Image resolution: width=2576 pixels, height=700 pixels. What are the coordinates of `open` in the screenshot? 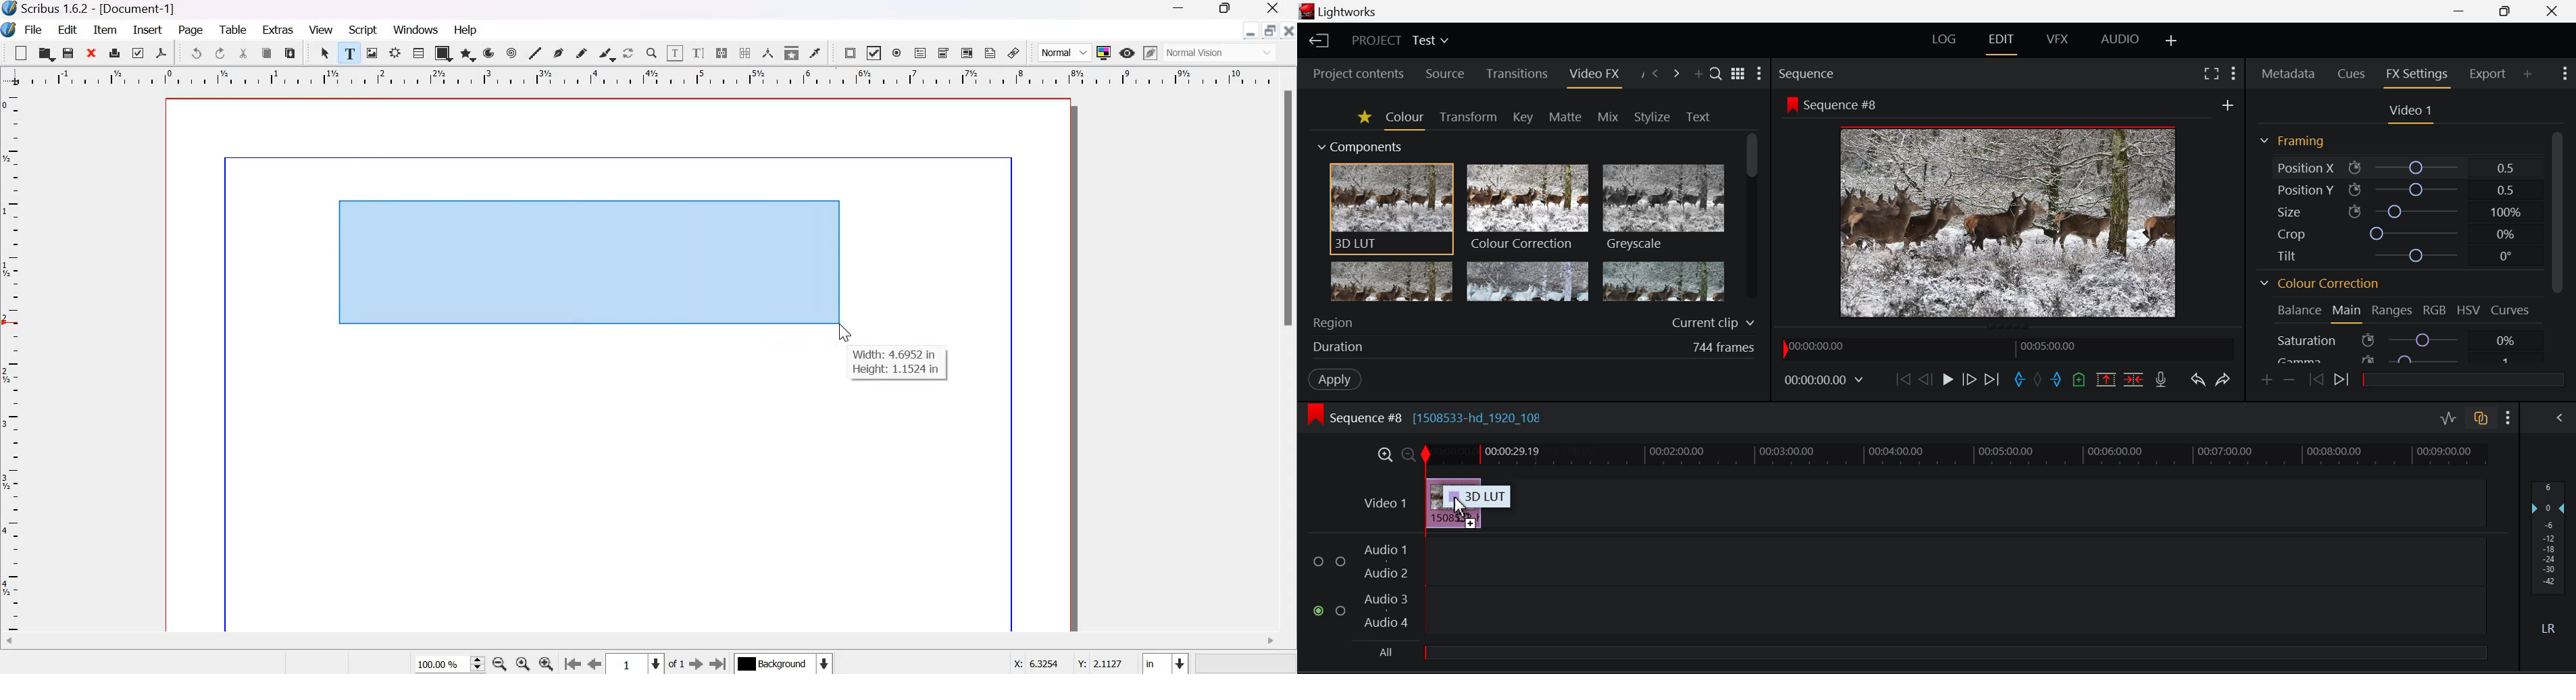 It's located at (45, 53).